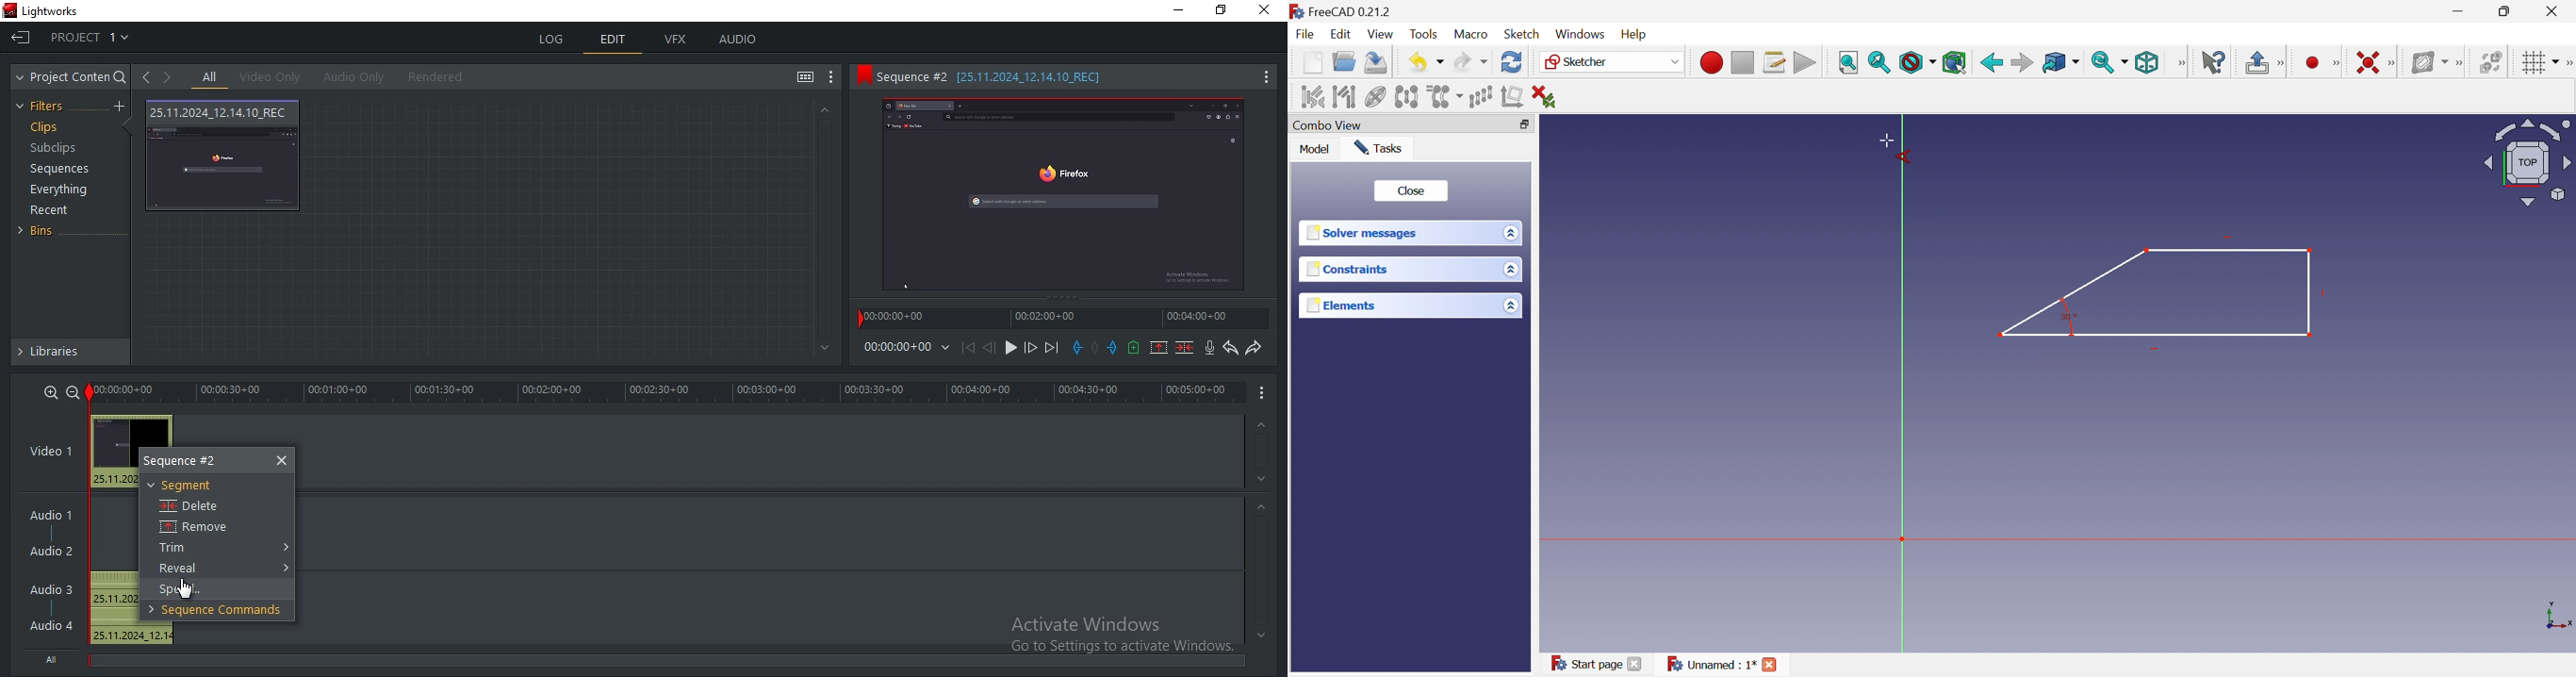 This screenshot has width=2576, height=700. What do you see at coordinates (2507, 11) in the screenshot?
I see `Restore Down` at bounding box center [2507, 11].